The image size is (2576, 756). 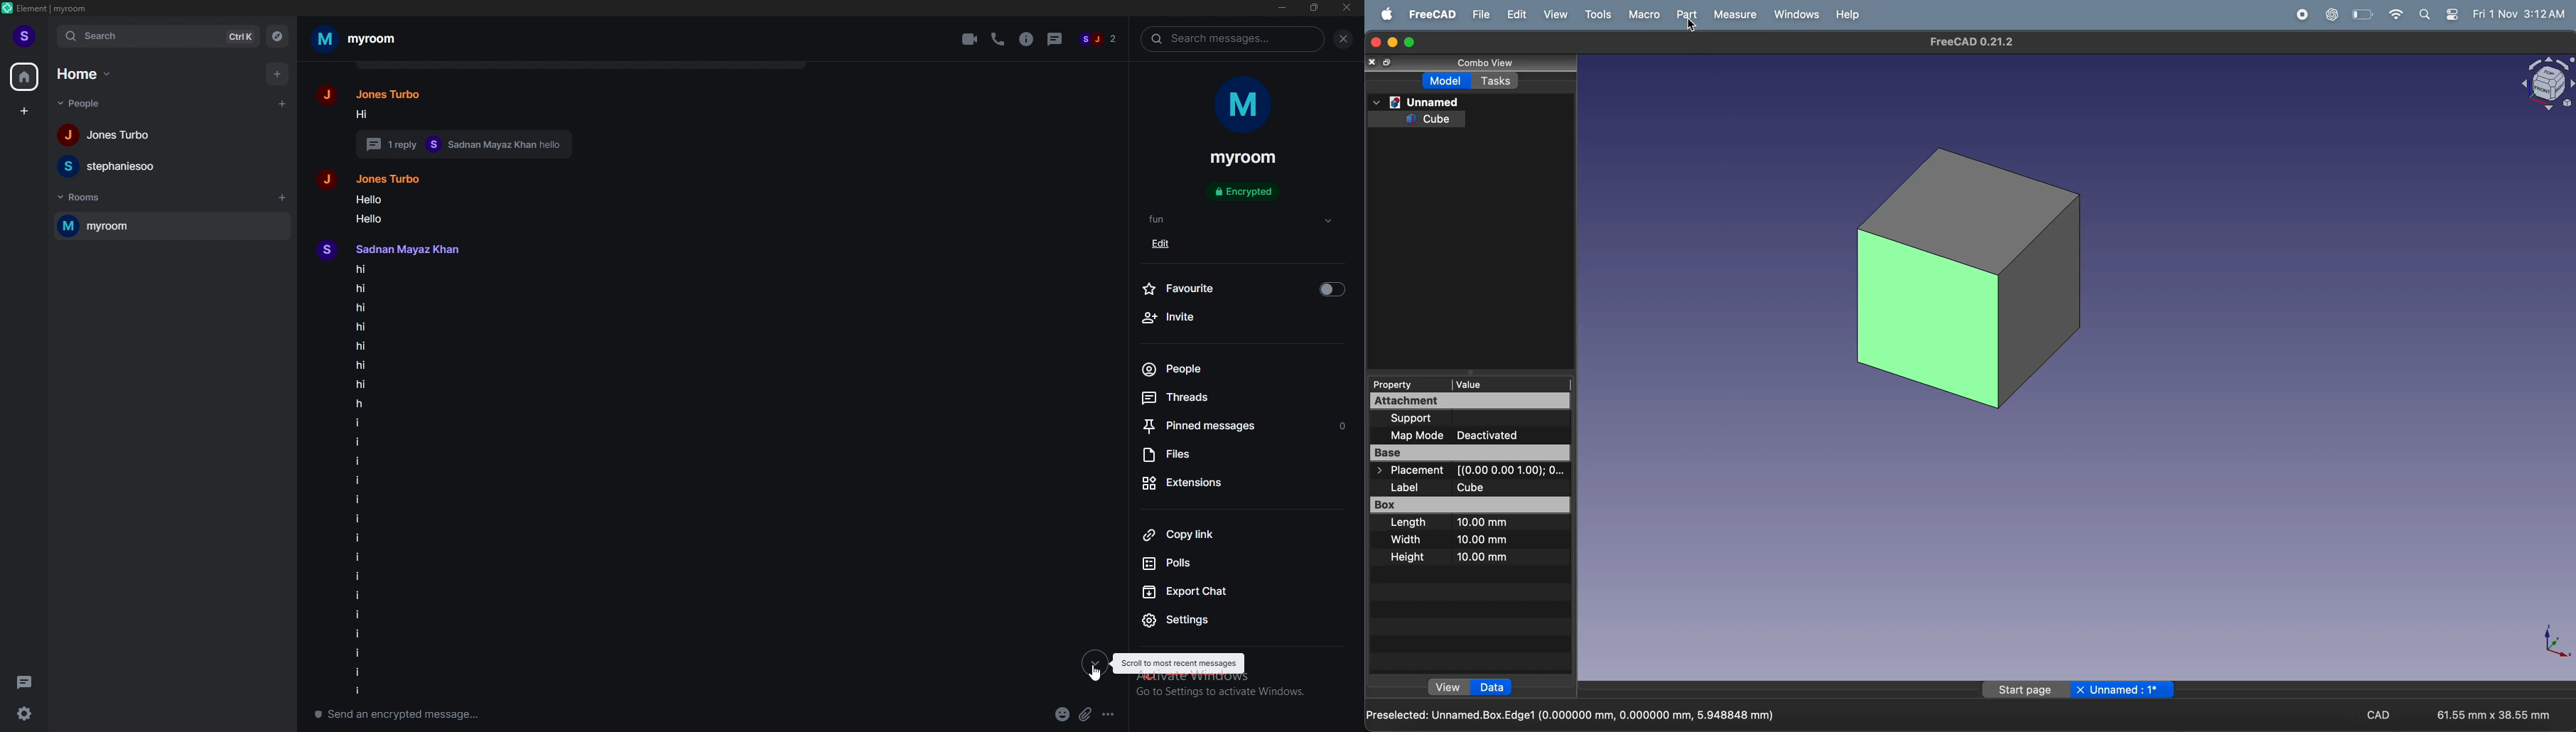 What do you see at coordinates (1282, 9) in the screenshot?
I see `minimize` at bounding box center [1282, 9].